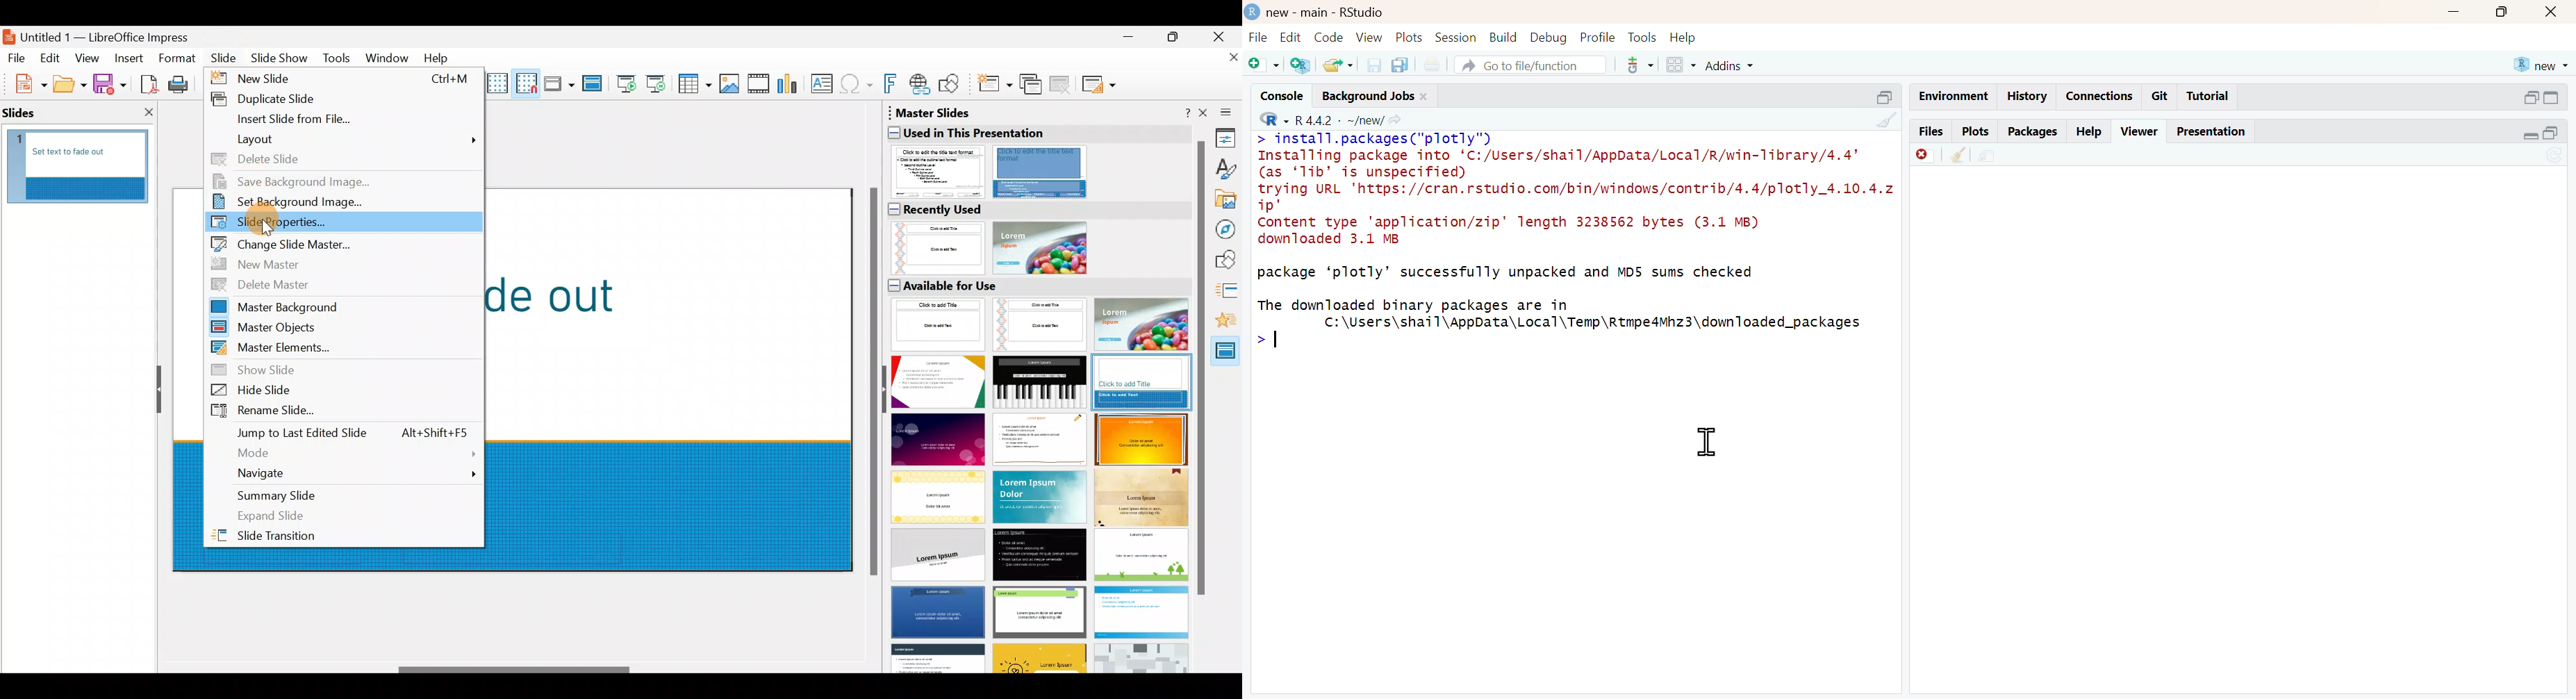 The width and height of the screenshot is (2576, 700). I want to click on Slides available for use, so click(1037, 474).